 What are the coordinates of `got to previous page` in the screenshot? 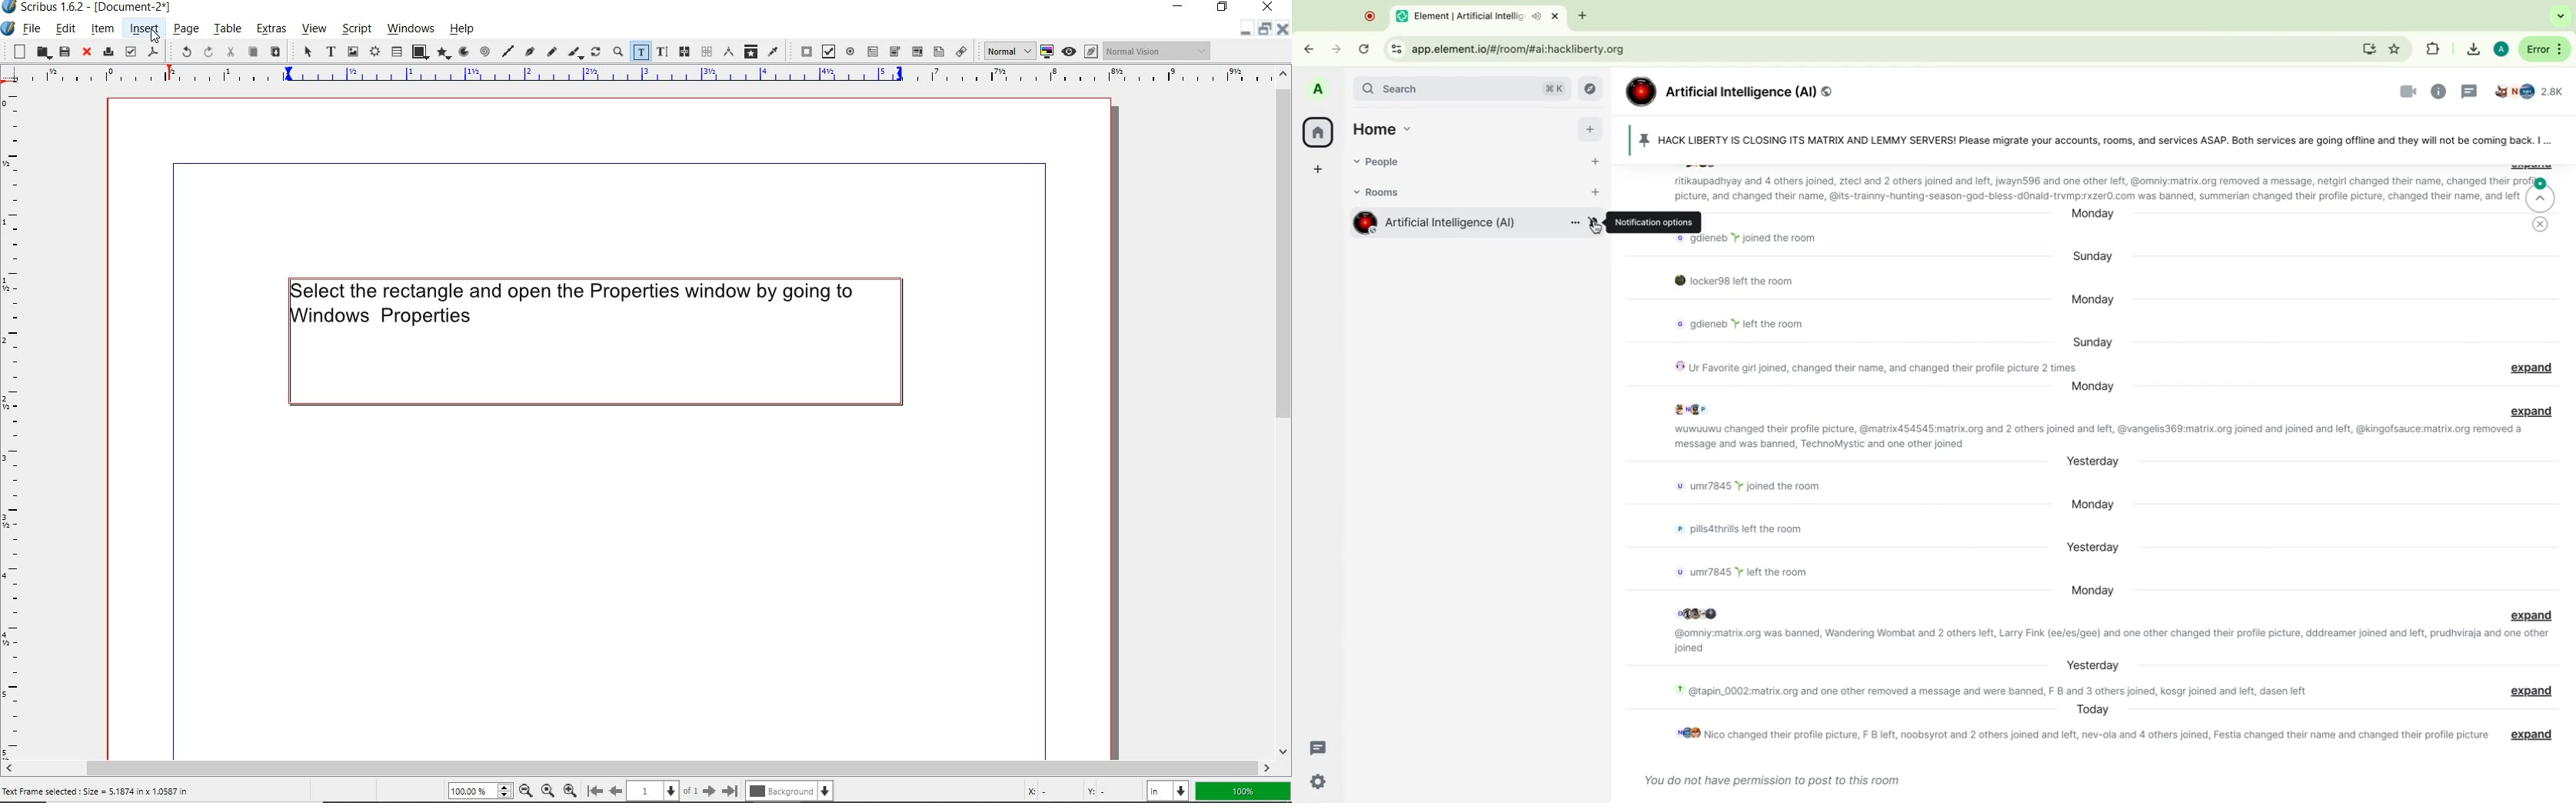 It's located at (616, 791).